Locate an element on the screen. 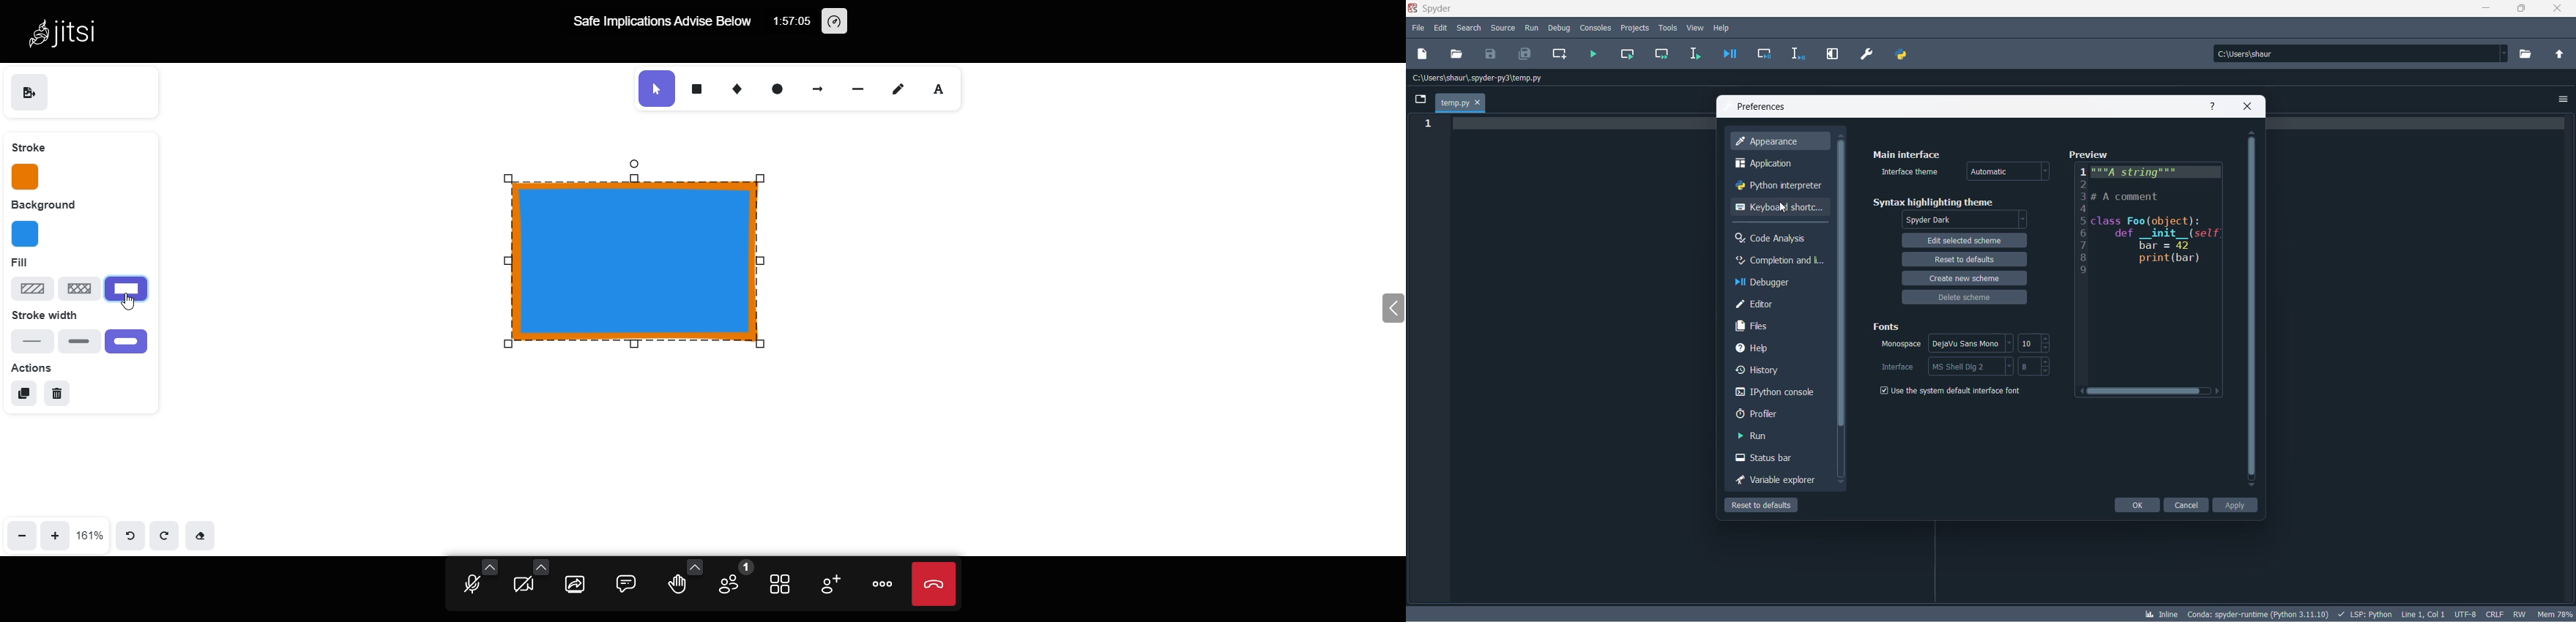  save all is located at coordinates (1523, 55).